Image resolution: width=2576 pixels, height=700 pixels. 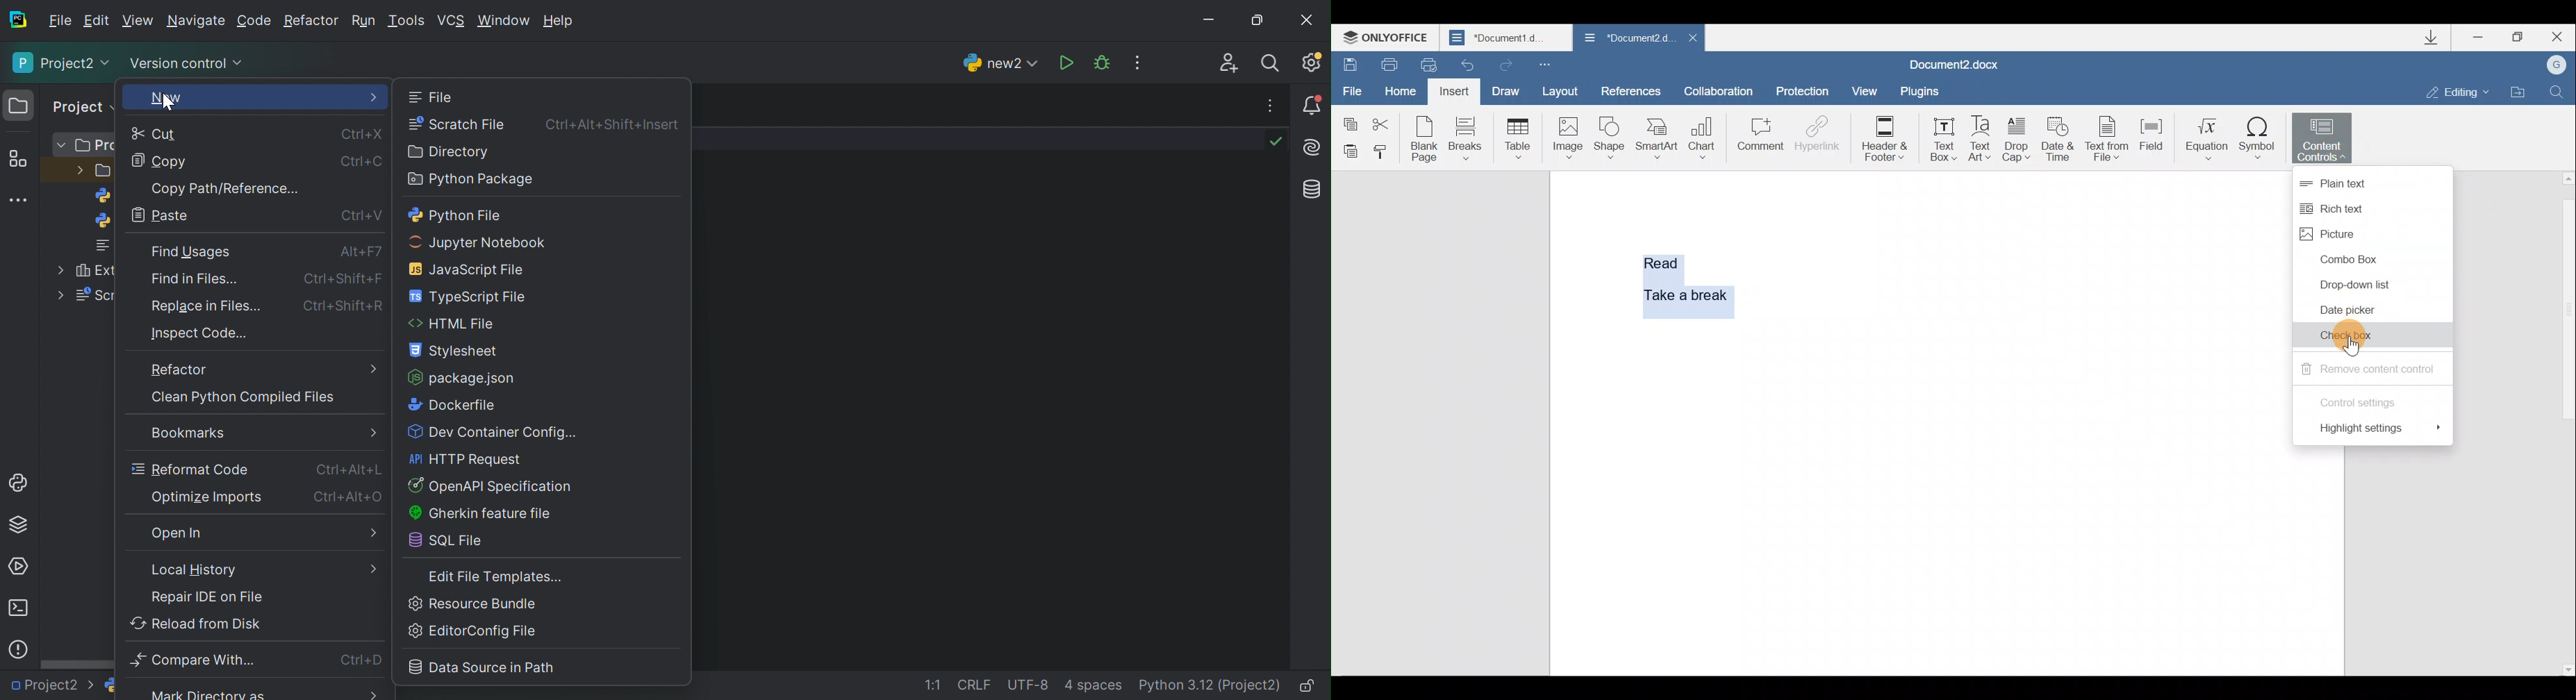 What do you see at coordinates (1464, 65) in the screenshot?
I see `Undo` at bounding box center [1464, 65].